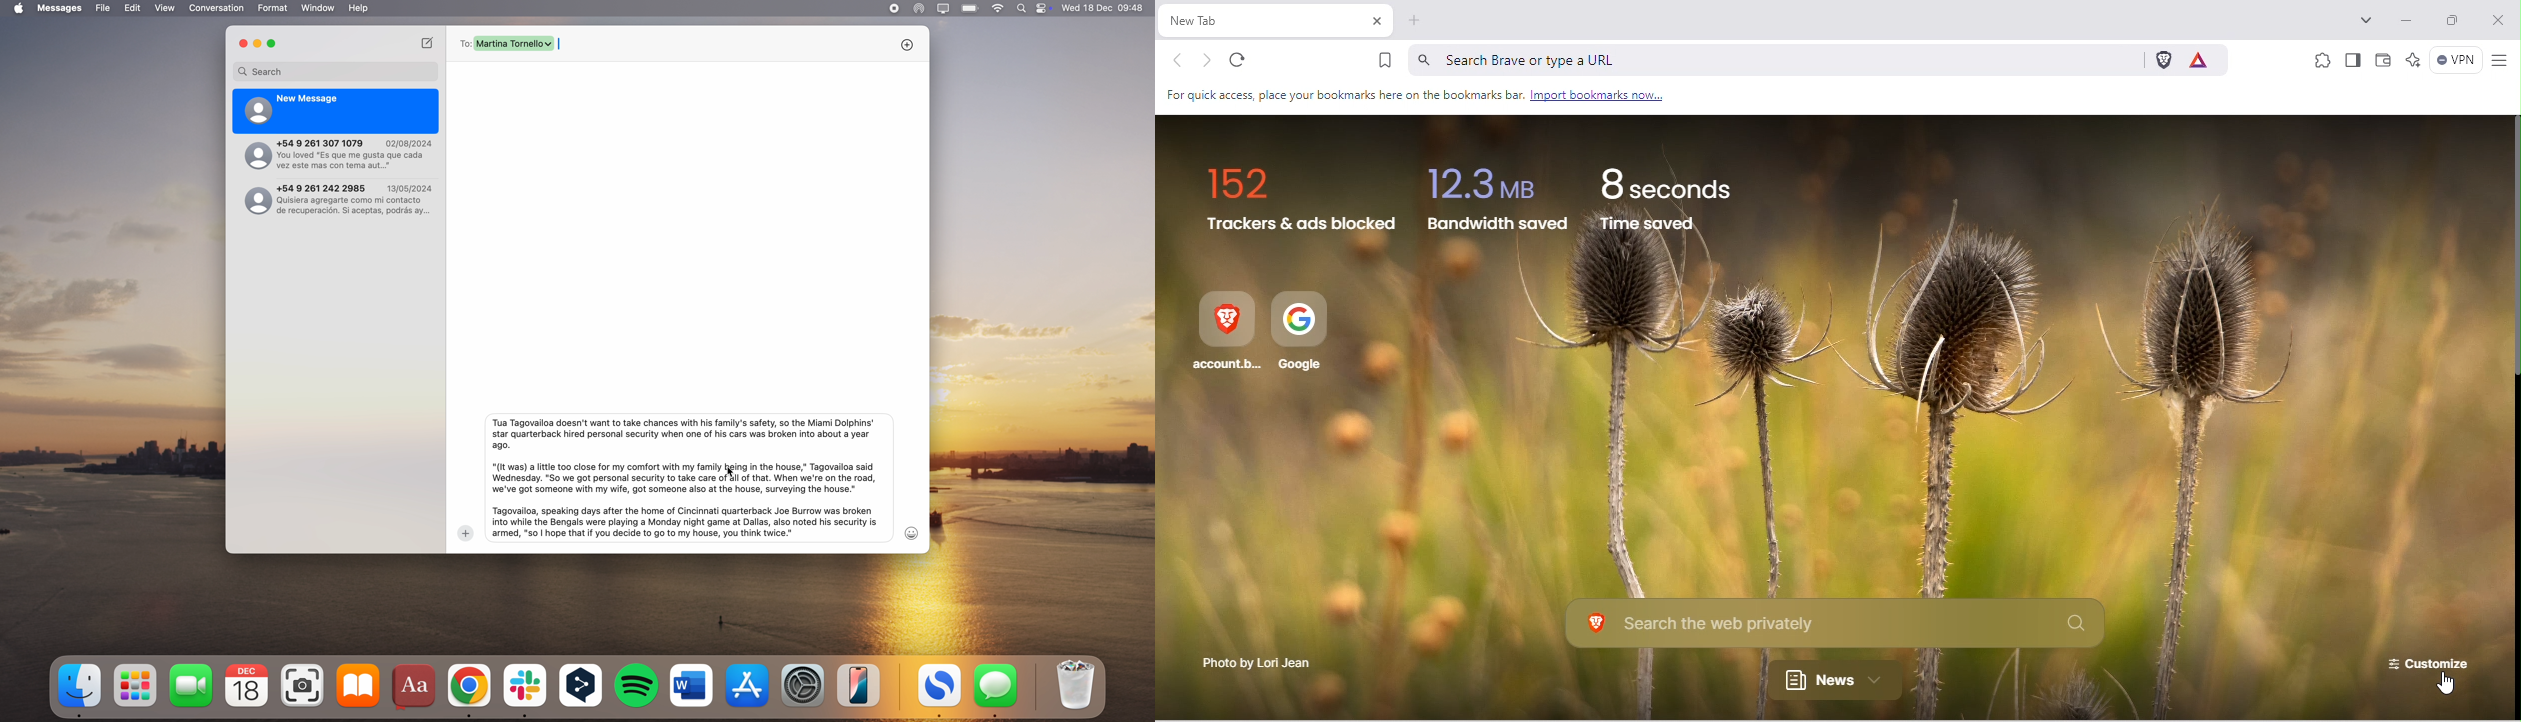  What do you see at coordinates (582, 687) in the screenshot?
I see `deepl` at bounding box center [582, 687].